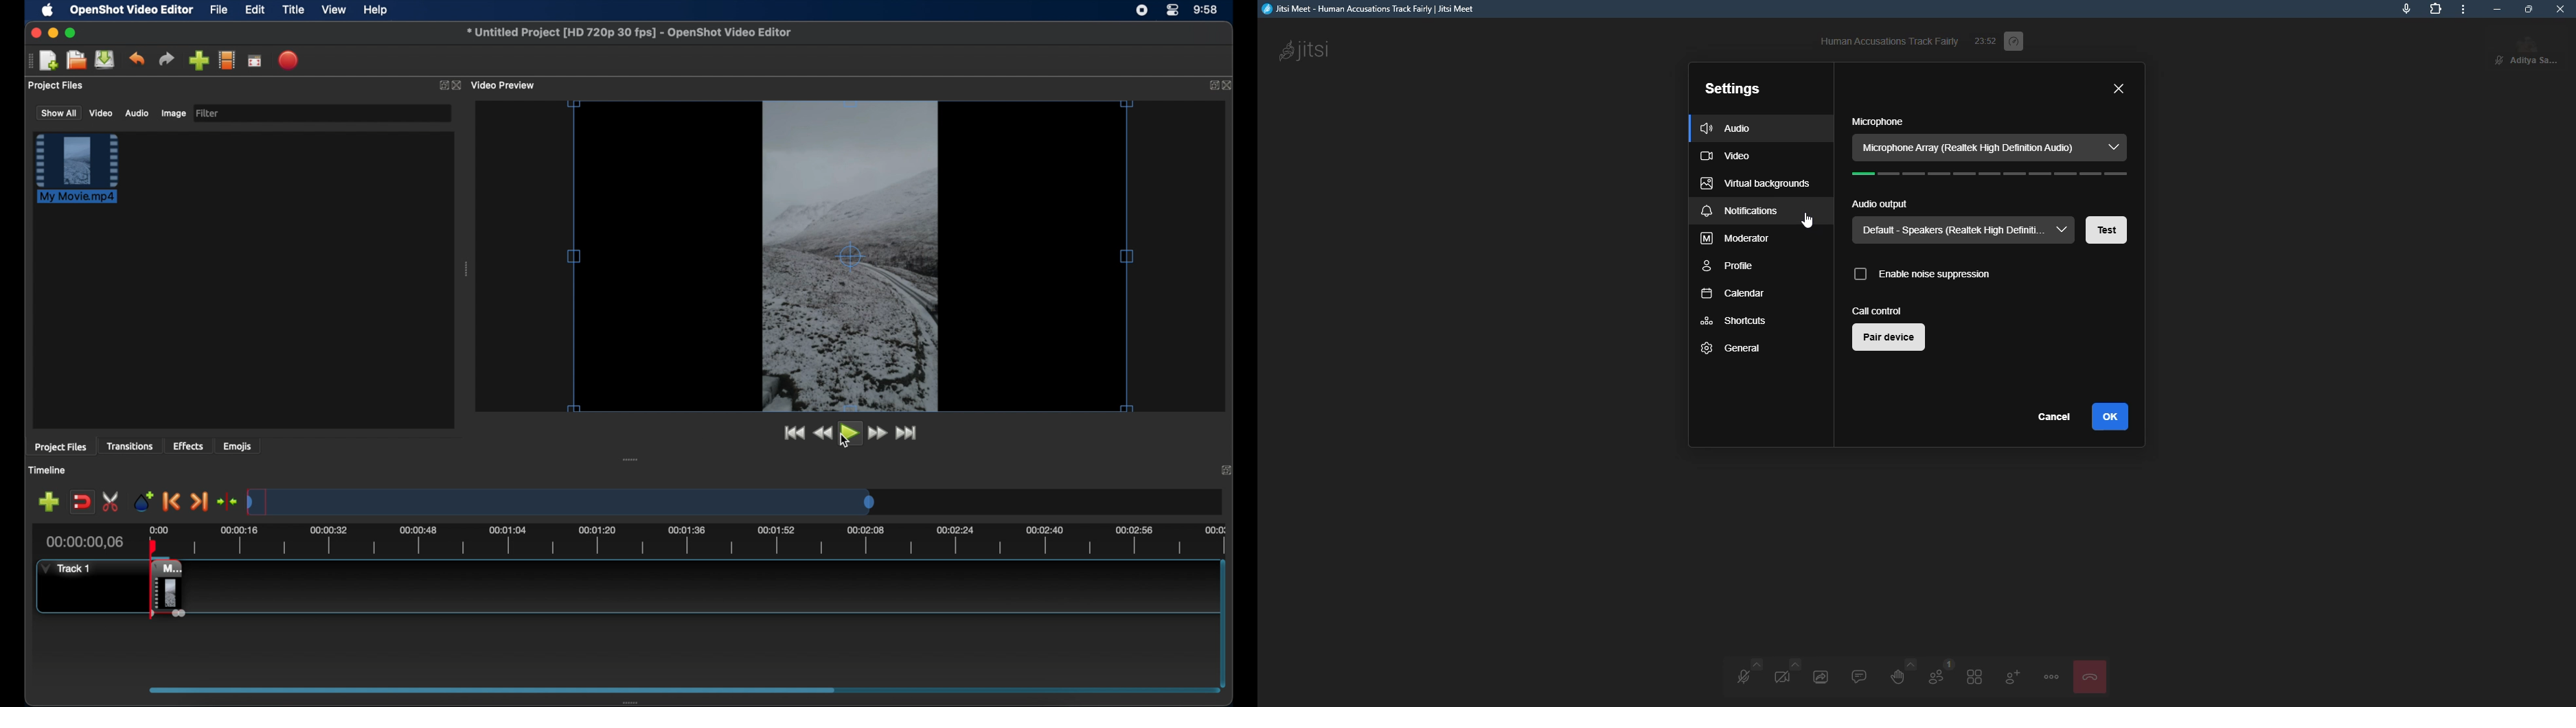  Describe the element at coordinates (2053, 415) in the screenshot. I see `cancel` at that location.